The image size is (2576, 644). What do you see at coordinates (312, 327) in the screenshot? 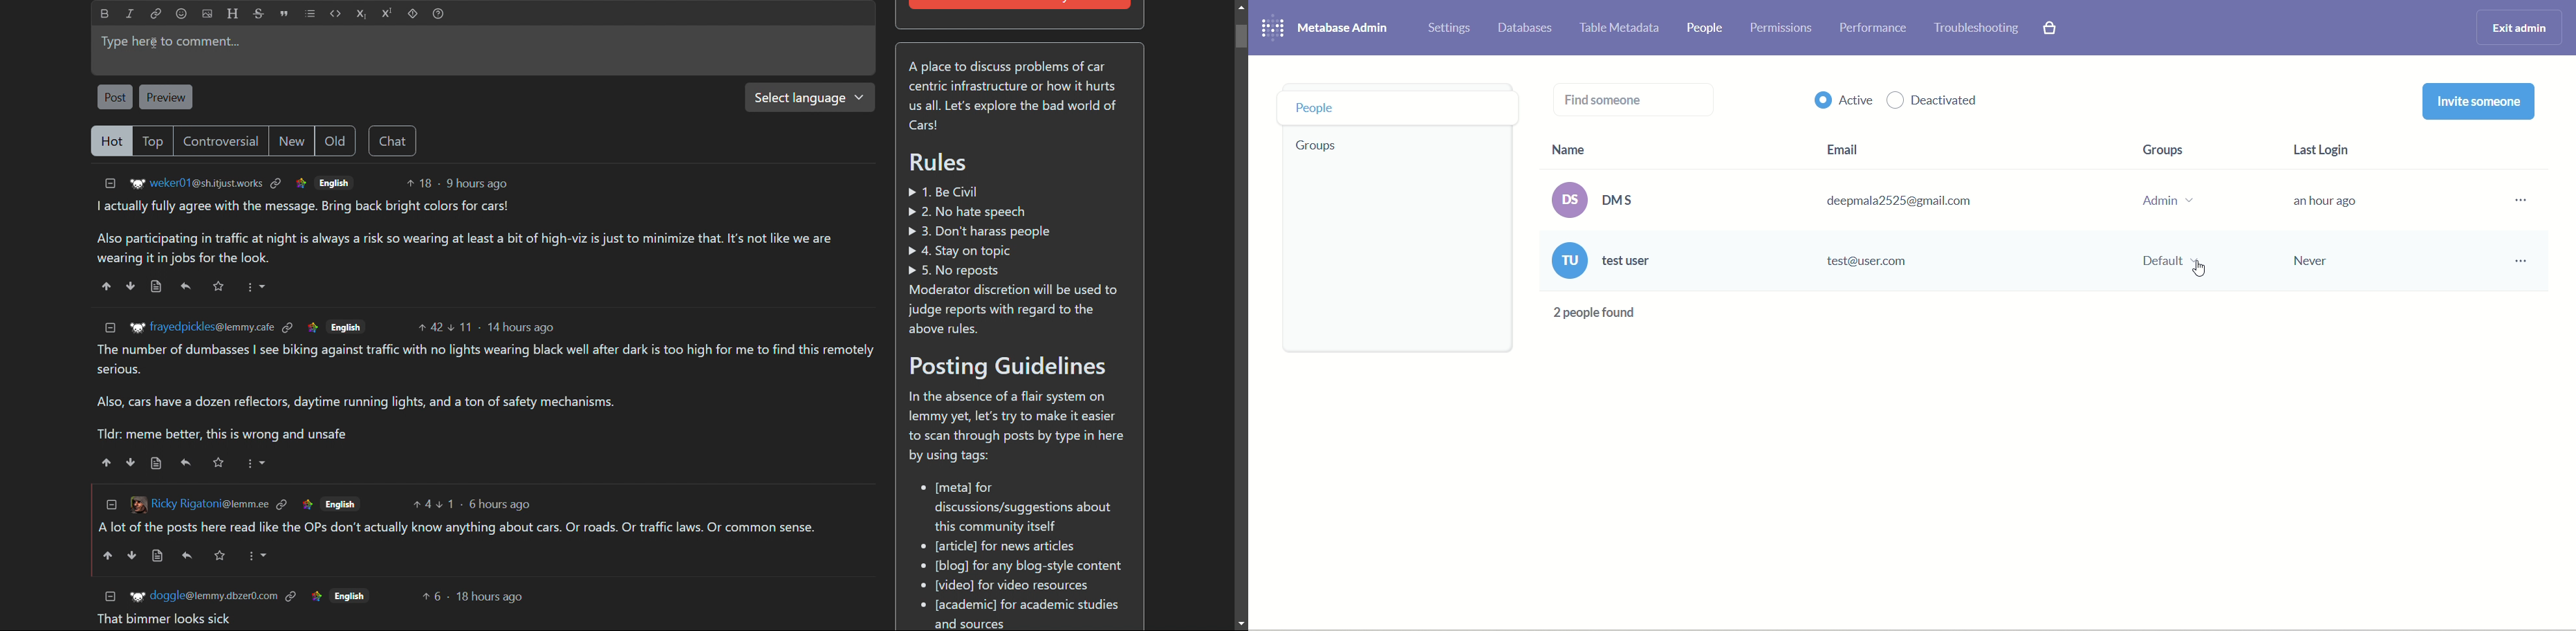
I see `link` at bounding box center [312, 327].